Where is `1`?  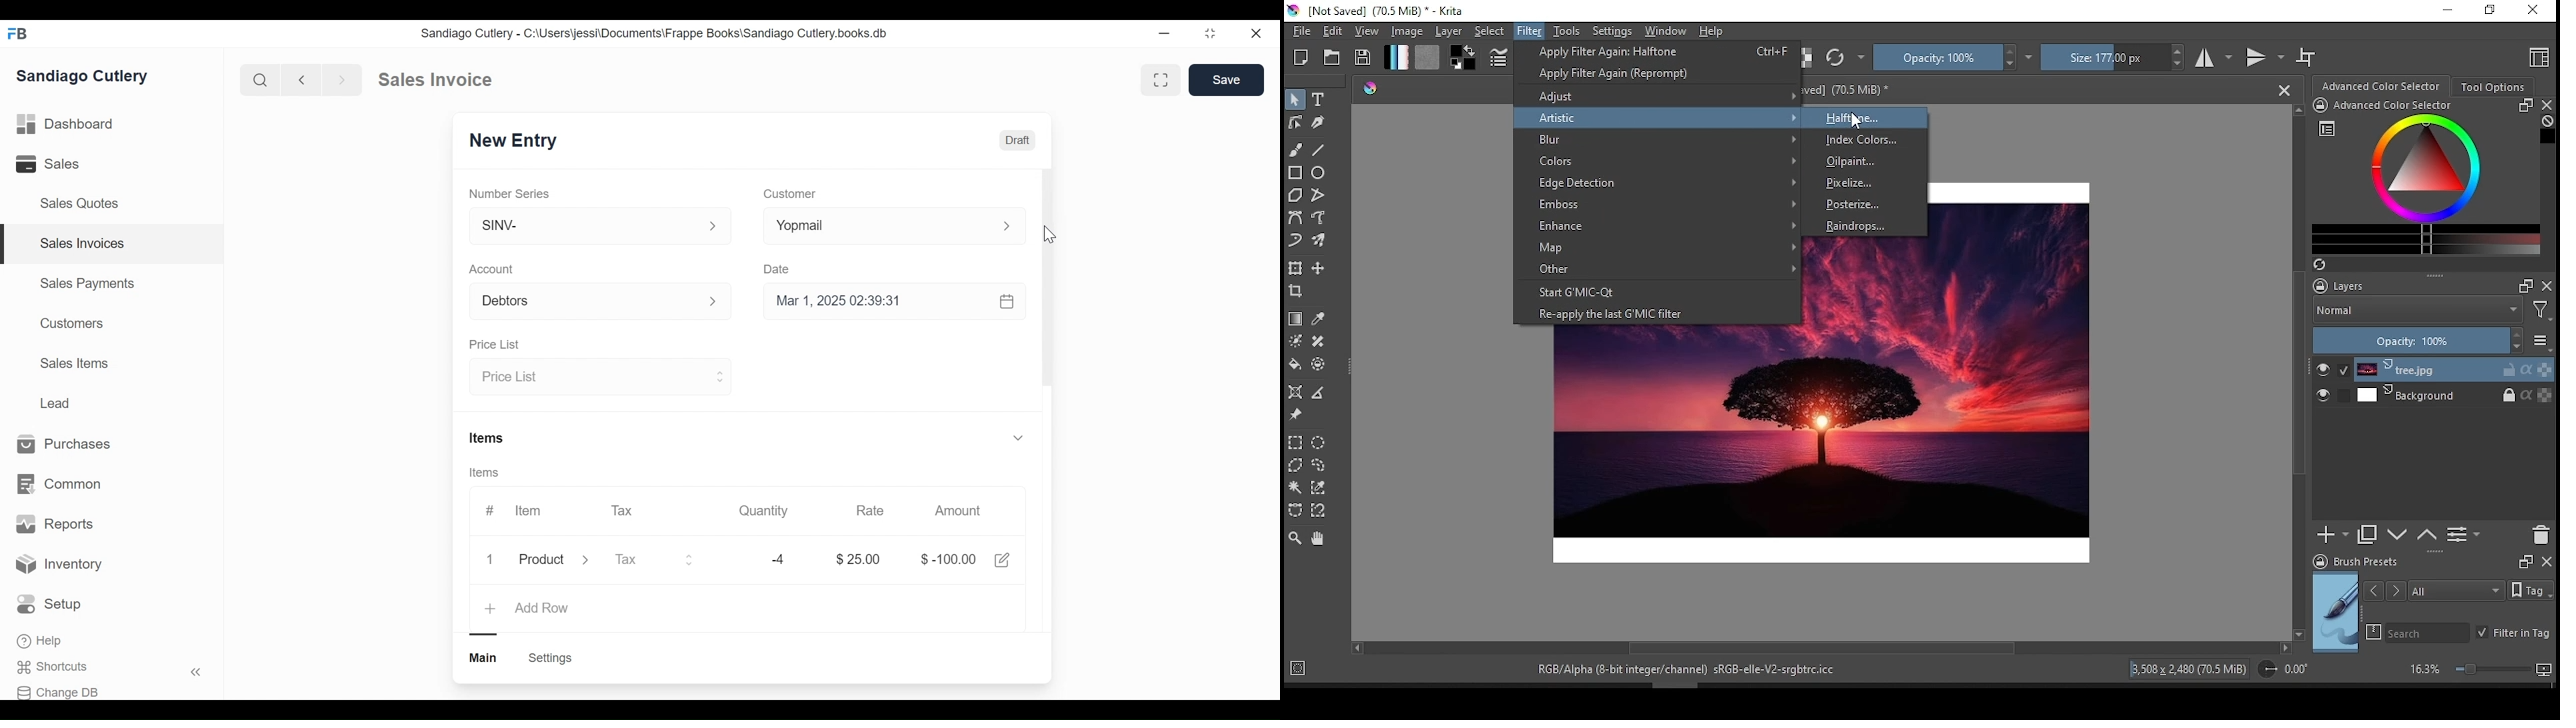
1 is located at coordinates (491, 558).